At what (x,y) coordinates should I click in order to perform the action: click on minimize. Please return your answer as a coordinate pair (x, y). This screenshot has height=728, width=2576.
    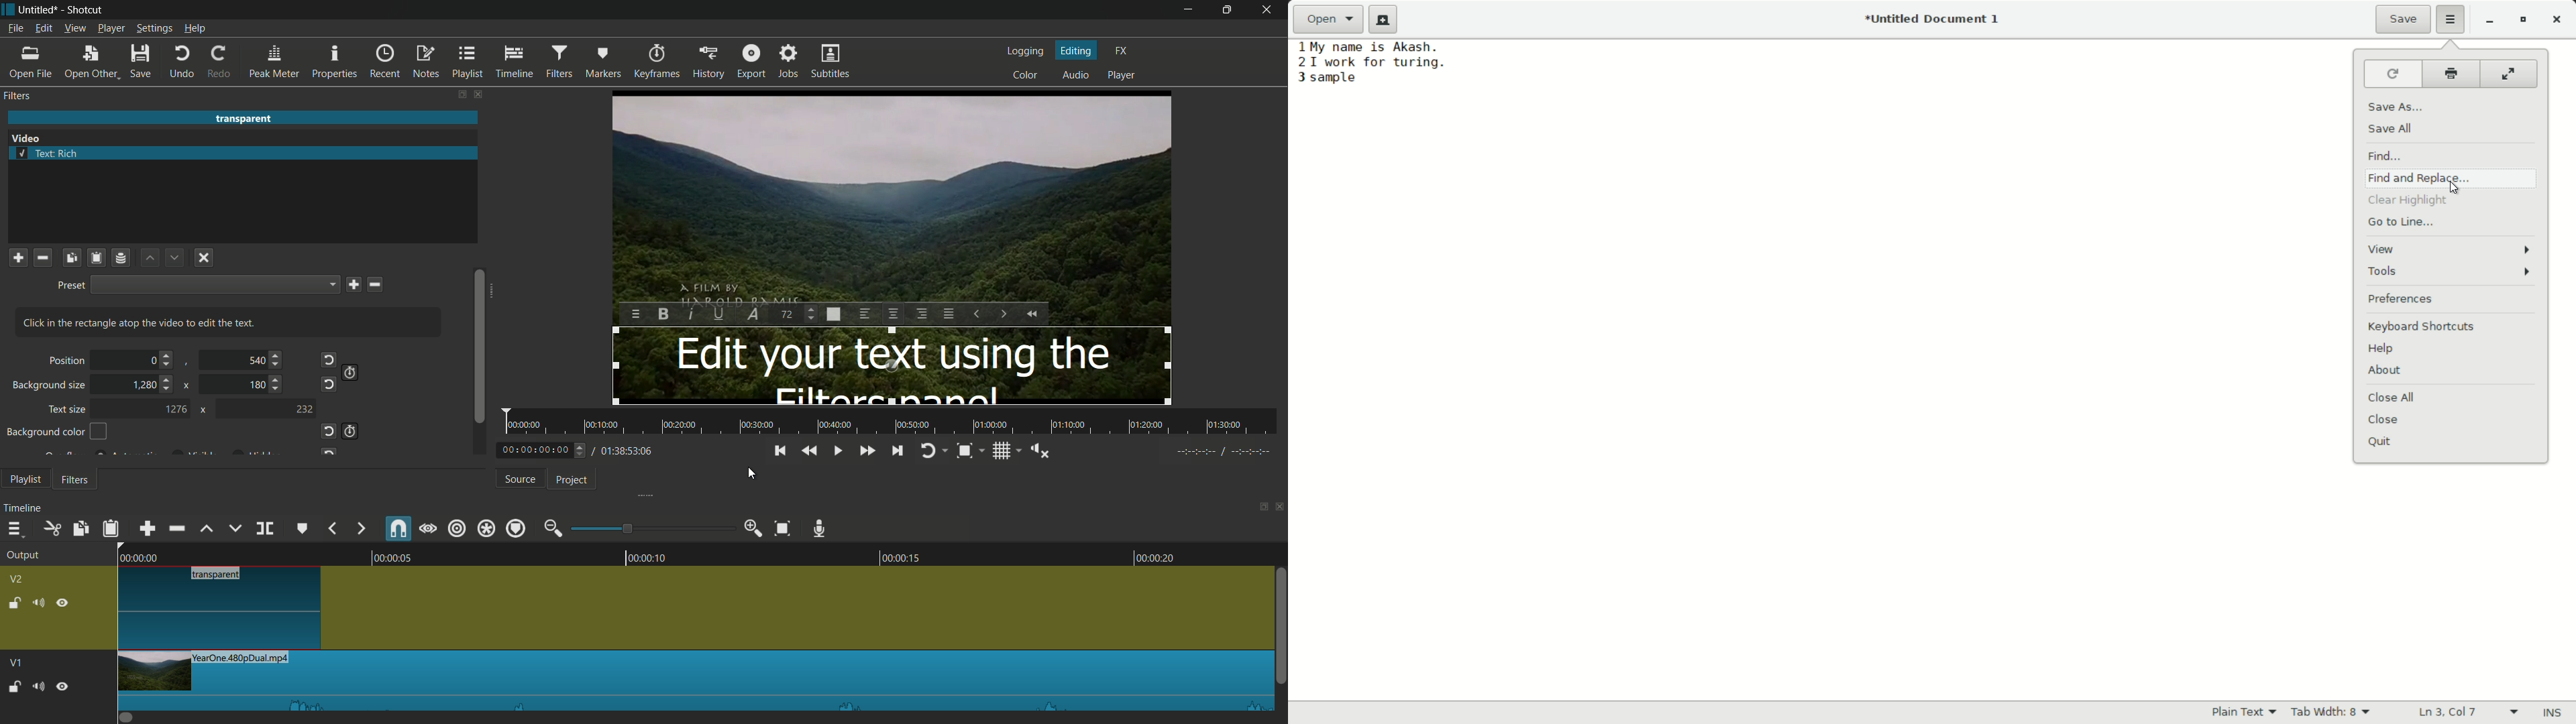
    Looking at the image, I should click on (1191, 10).